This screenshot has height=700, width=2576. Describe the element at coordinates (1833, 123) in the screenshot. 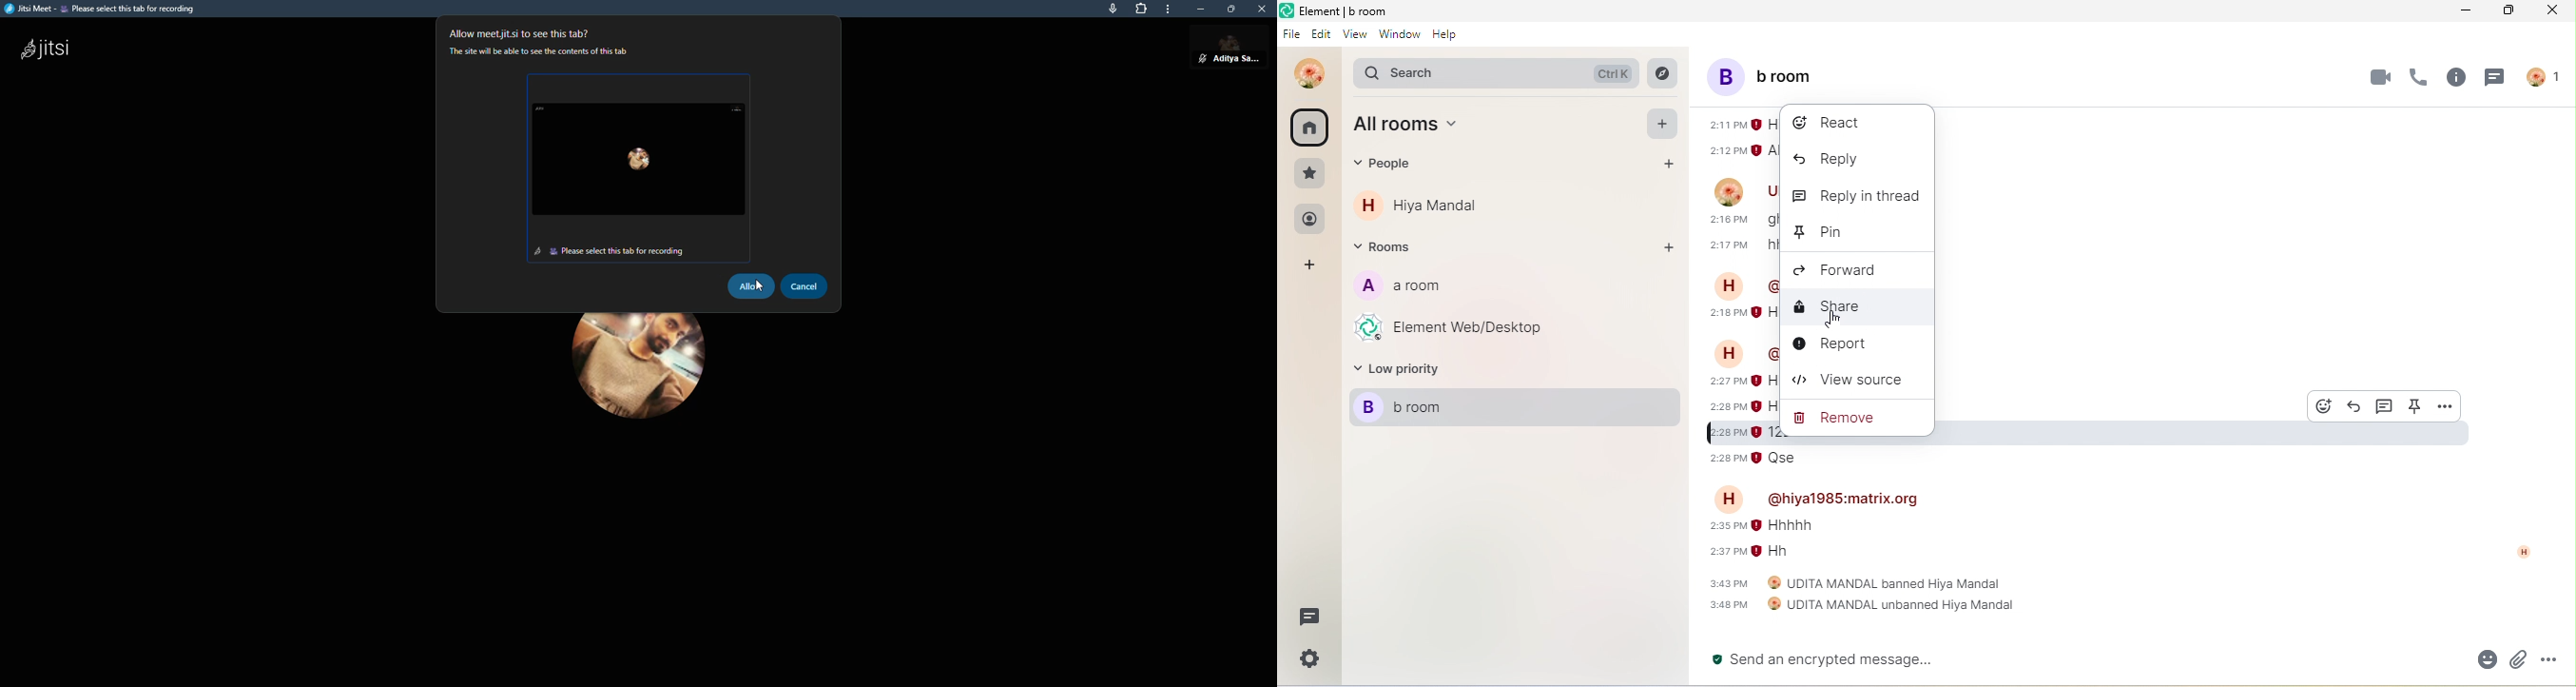

I see `react` at that location.